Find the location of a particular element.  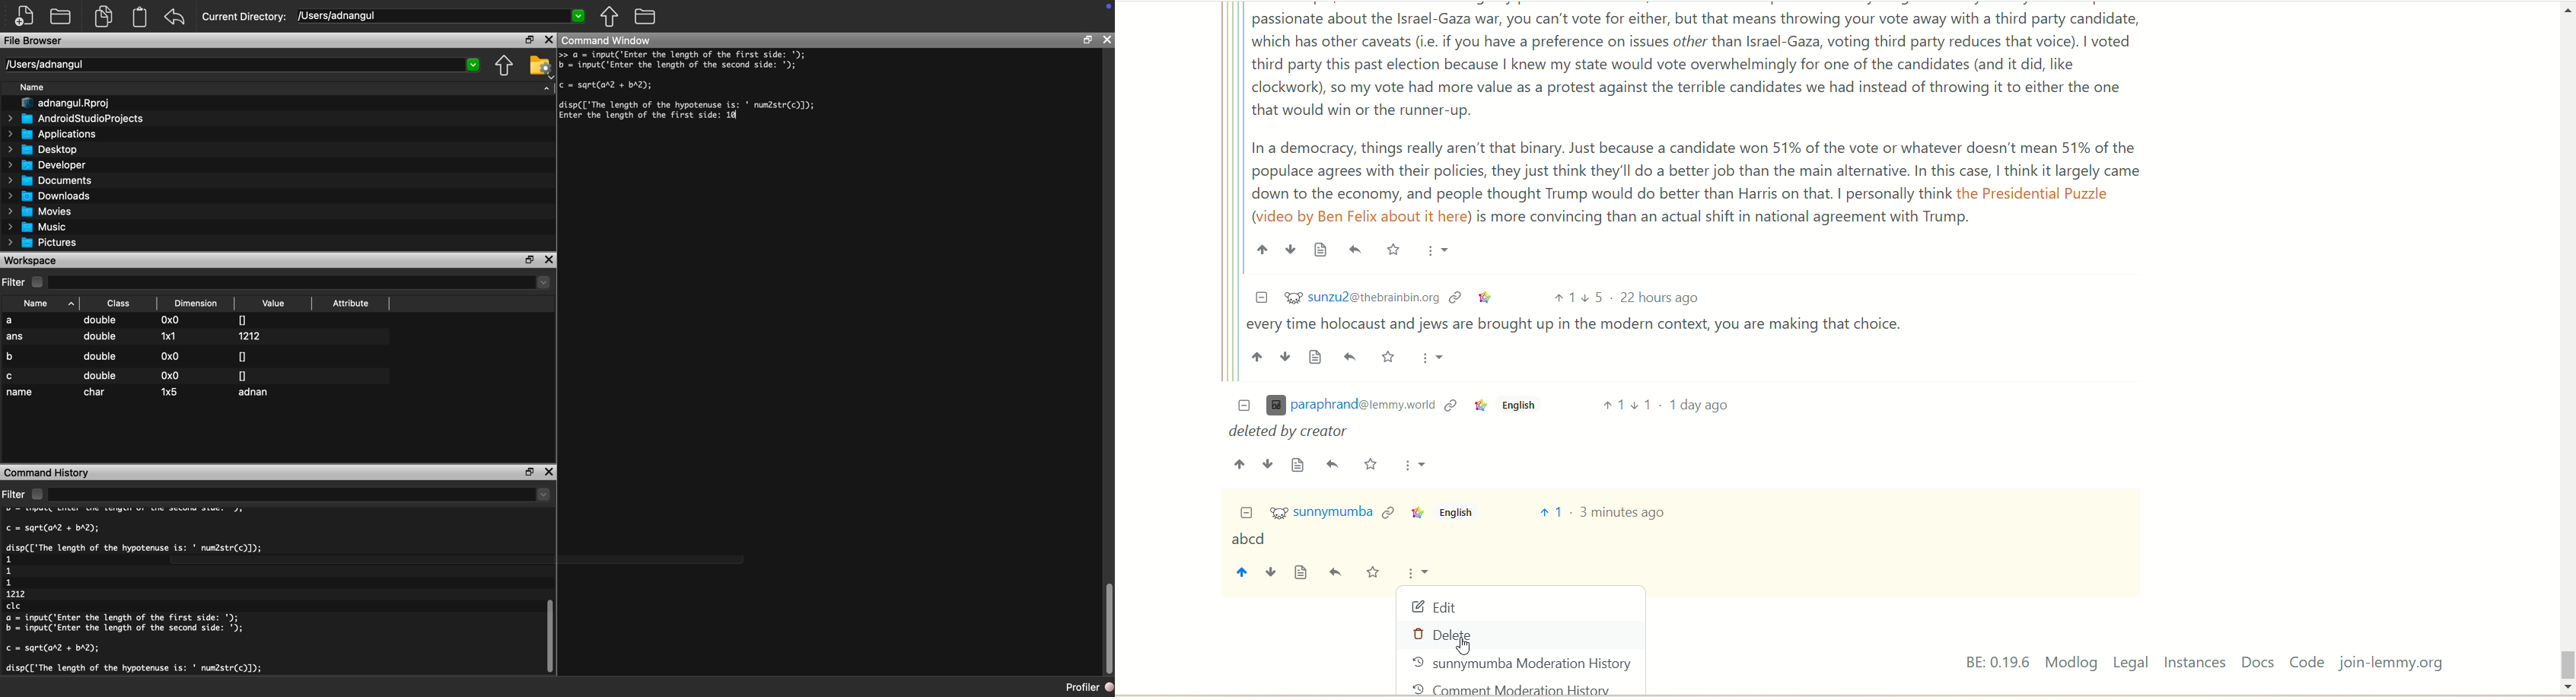

$2 sunzu2@thebrainbin.org is located at coordinates (1362, 296).